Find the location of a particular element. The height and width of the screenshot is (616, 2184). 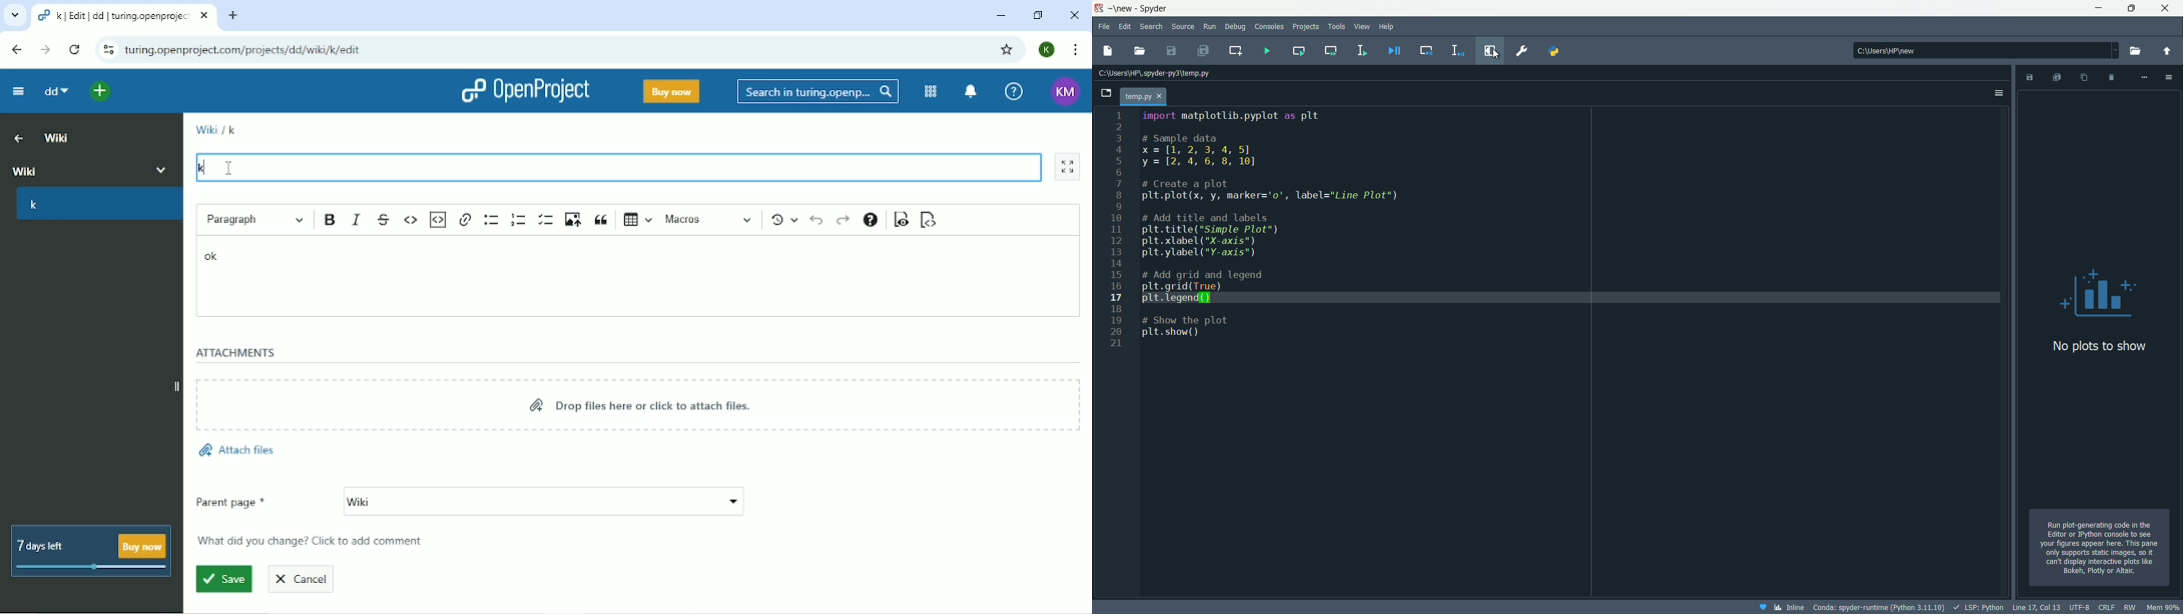

run is located at coordinates (1209, 27).